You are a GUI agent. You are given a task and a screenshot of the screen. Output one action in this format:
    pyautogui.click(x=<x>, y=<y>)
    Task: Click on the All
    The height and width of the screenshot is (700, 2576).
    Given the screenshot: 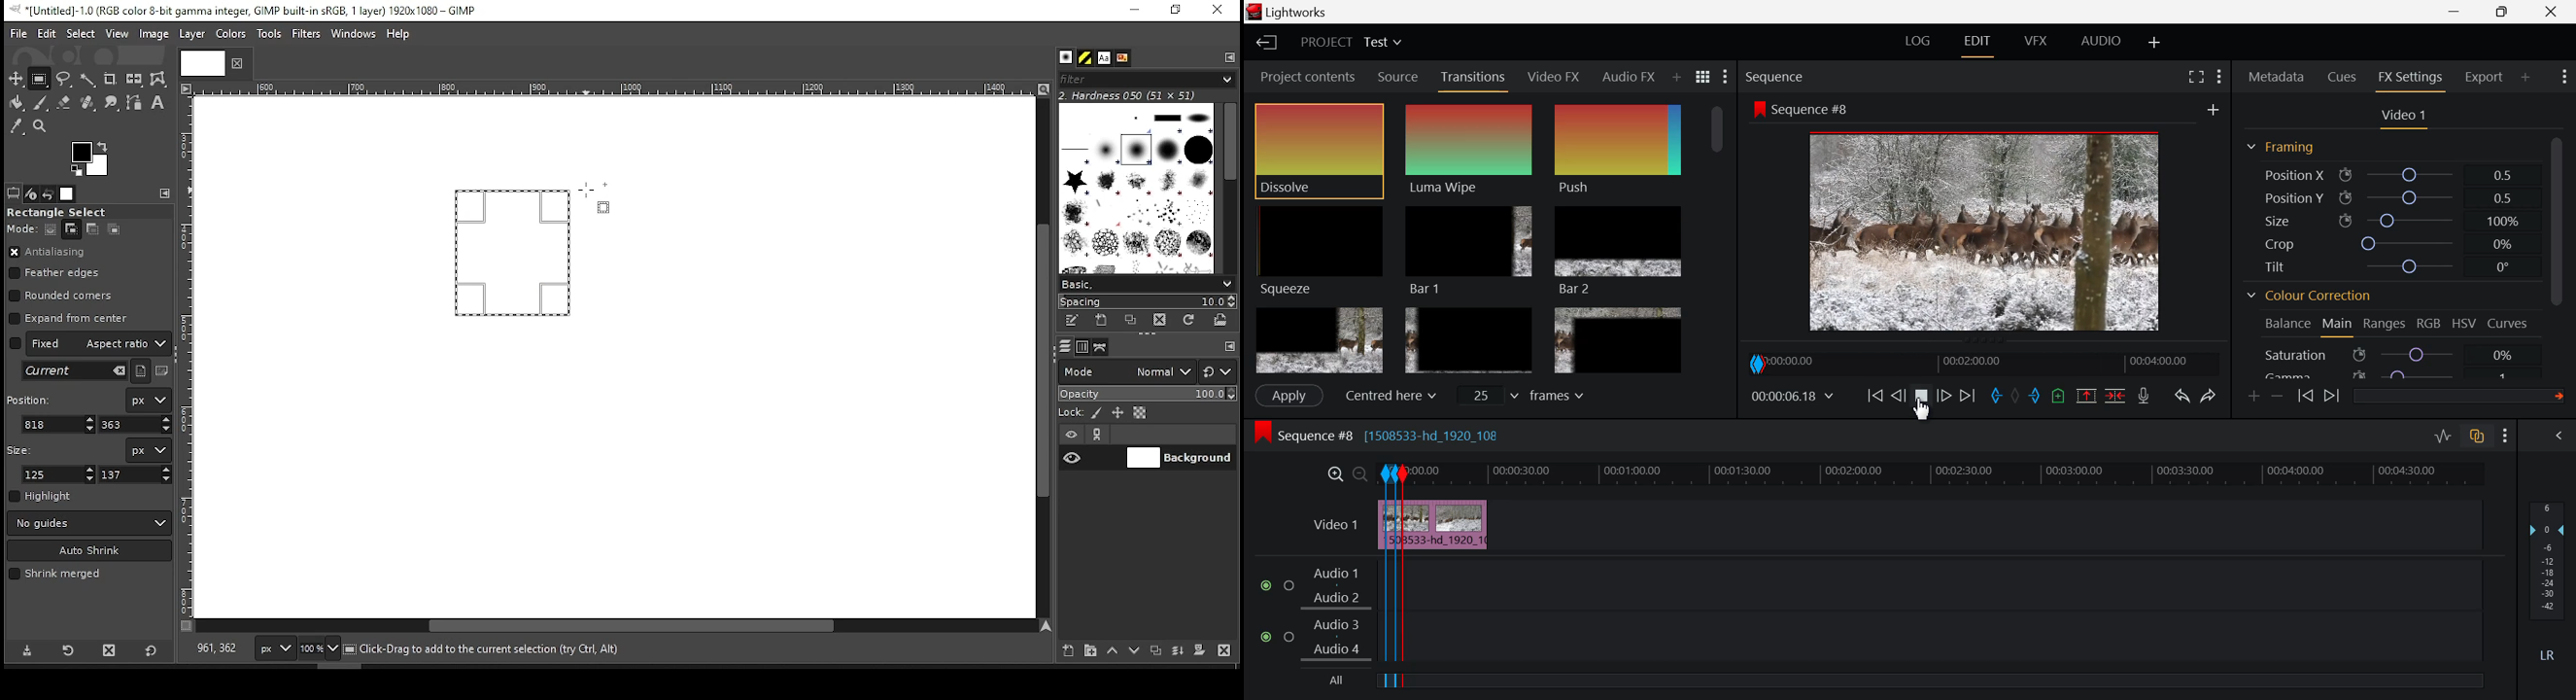 What is the action you would take?
    pyautogui.click(x=1340, y=681)
    